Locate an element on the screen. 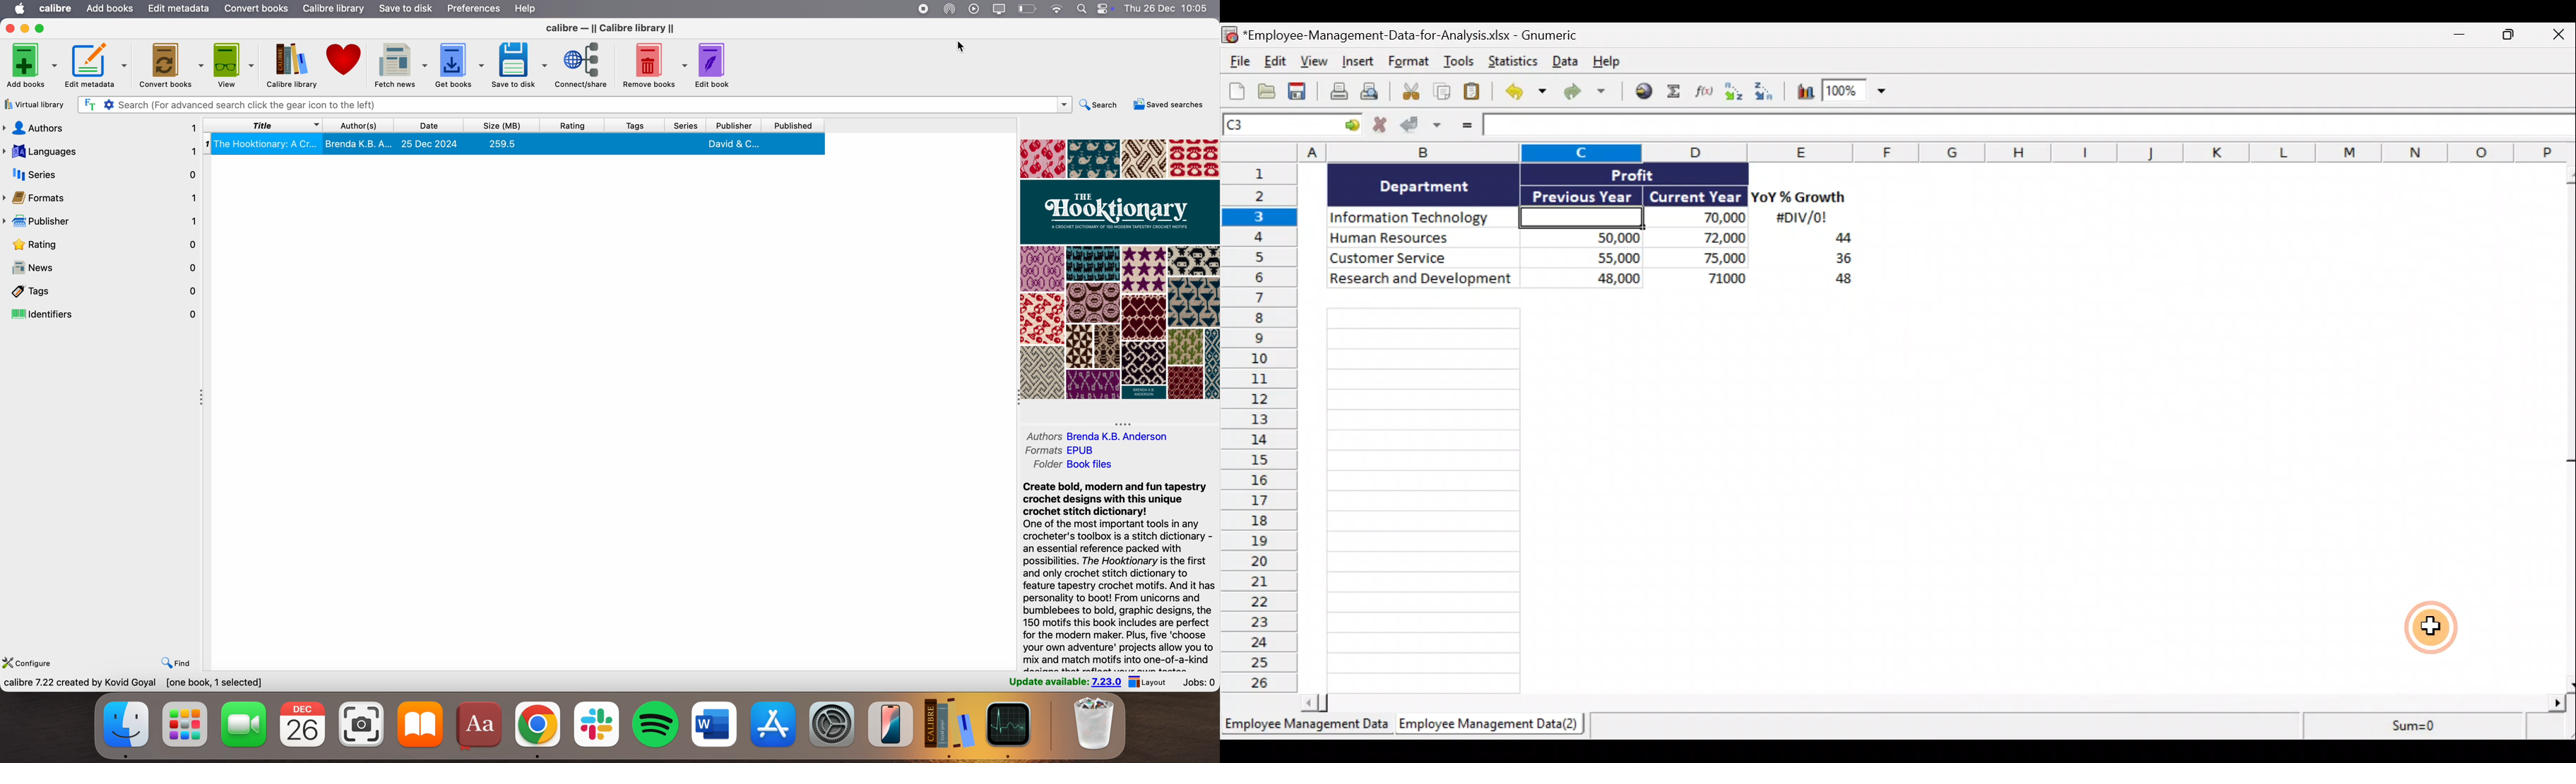  preferences is located at coordinates (474, 9).